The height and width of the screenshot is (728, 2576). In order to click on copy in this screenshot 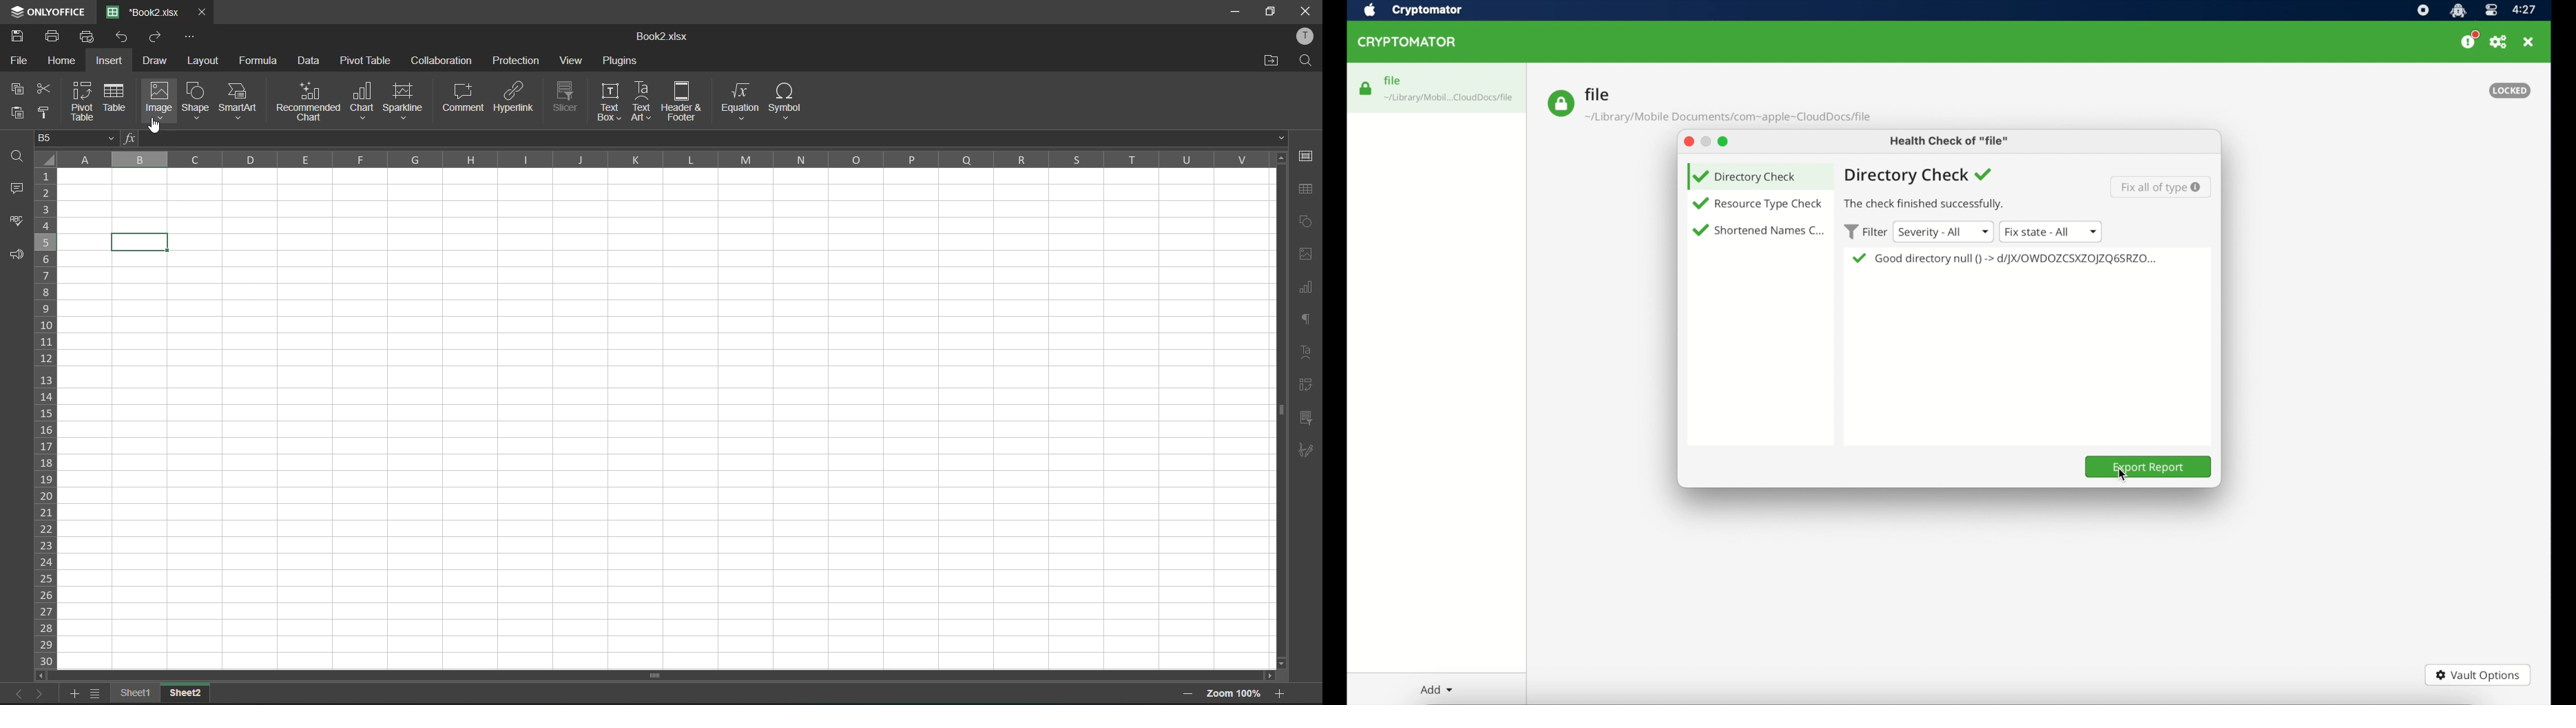, I will do `click(18, 89)`.